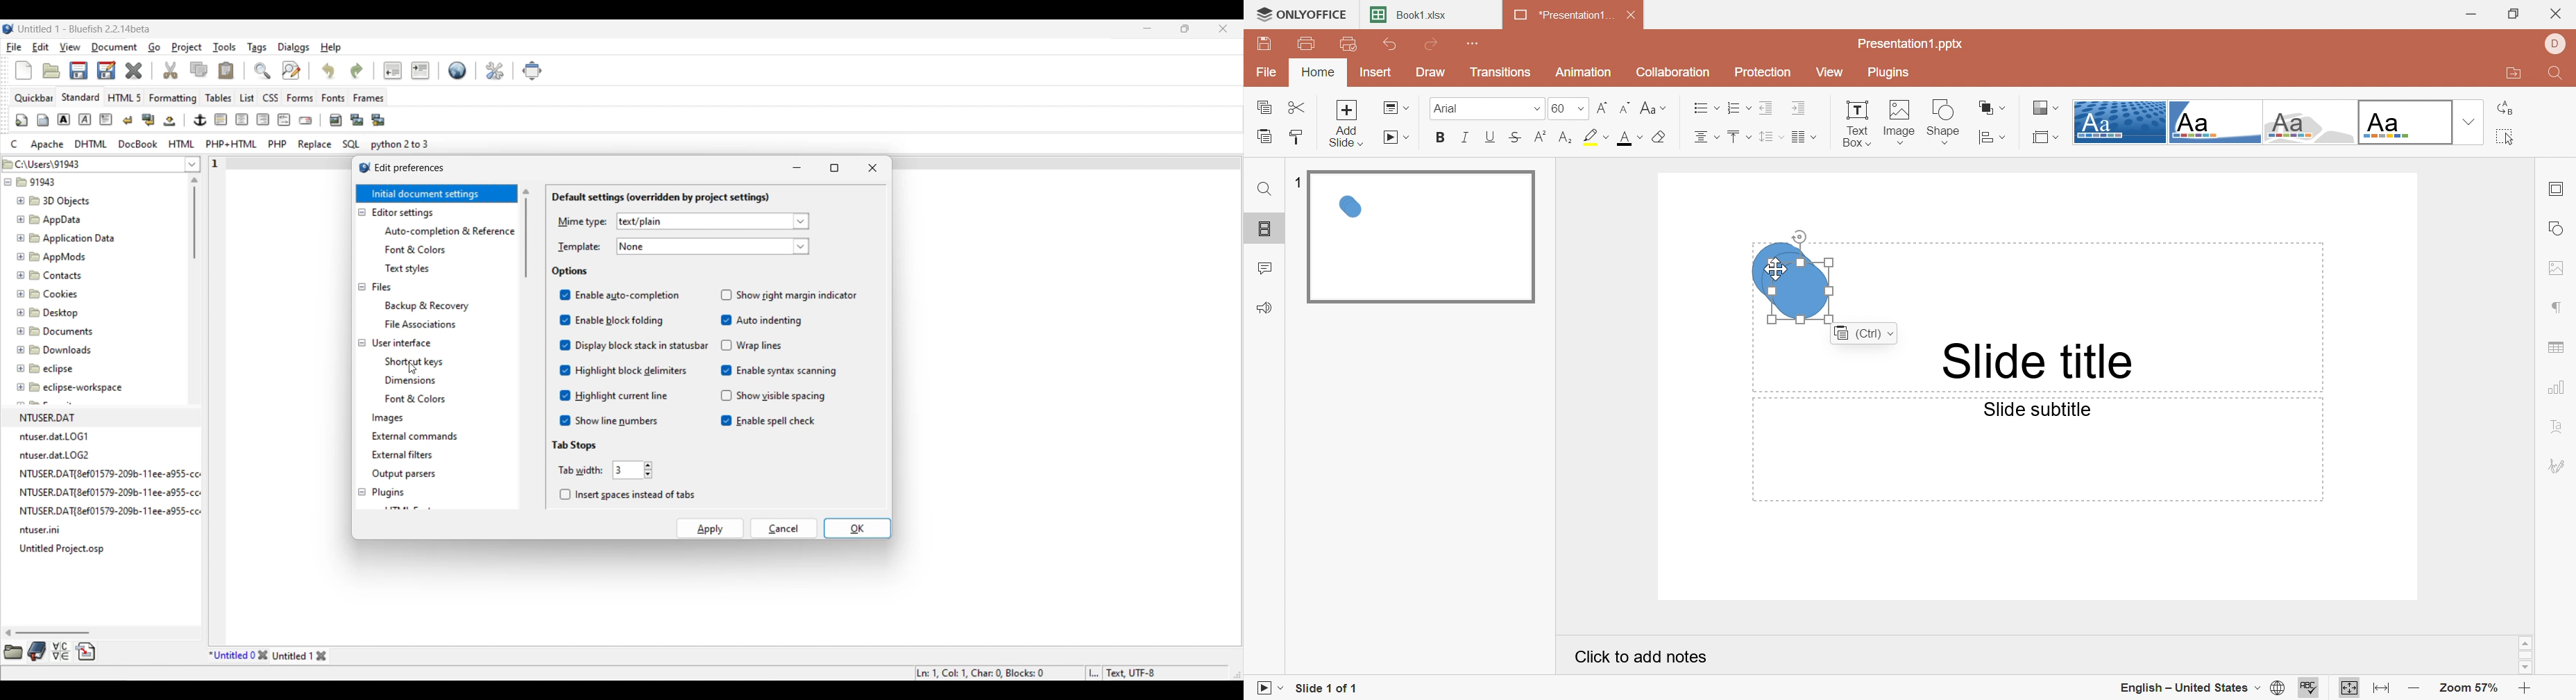  I want to click on Subscript, so click(1569, 137).